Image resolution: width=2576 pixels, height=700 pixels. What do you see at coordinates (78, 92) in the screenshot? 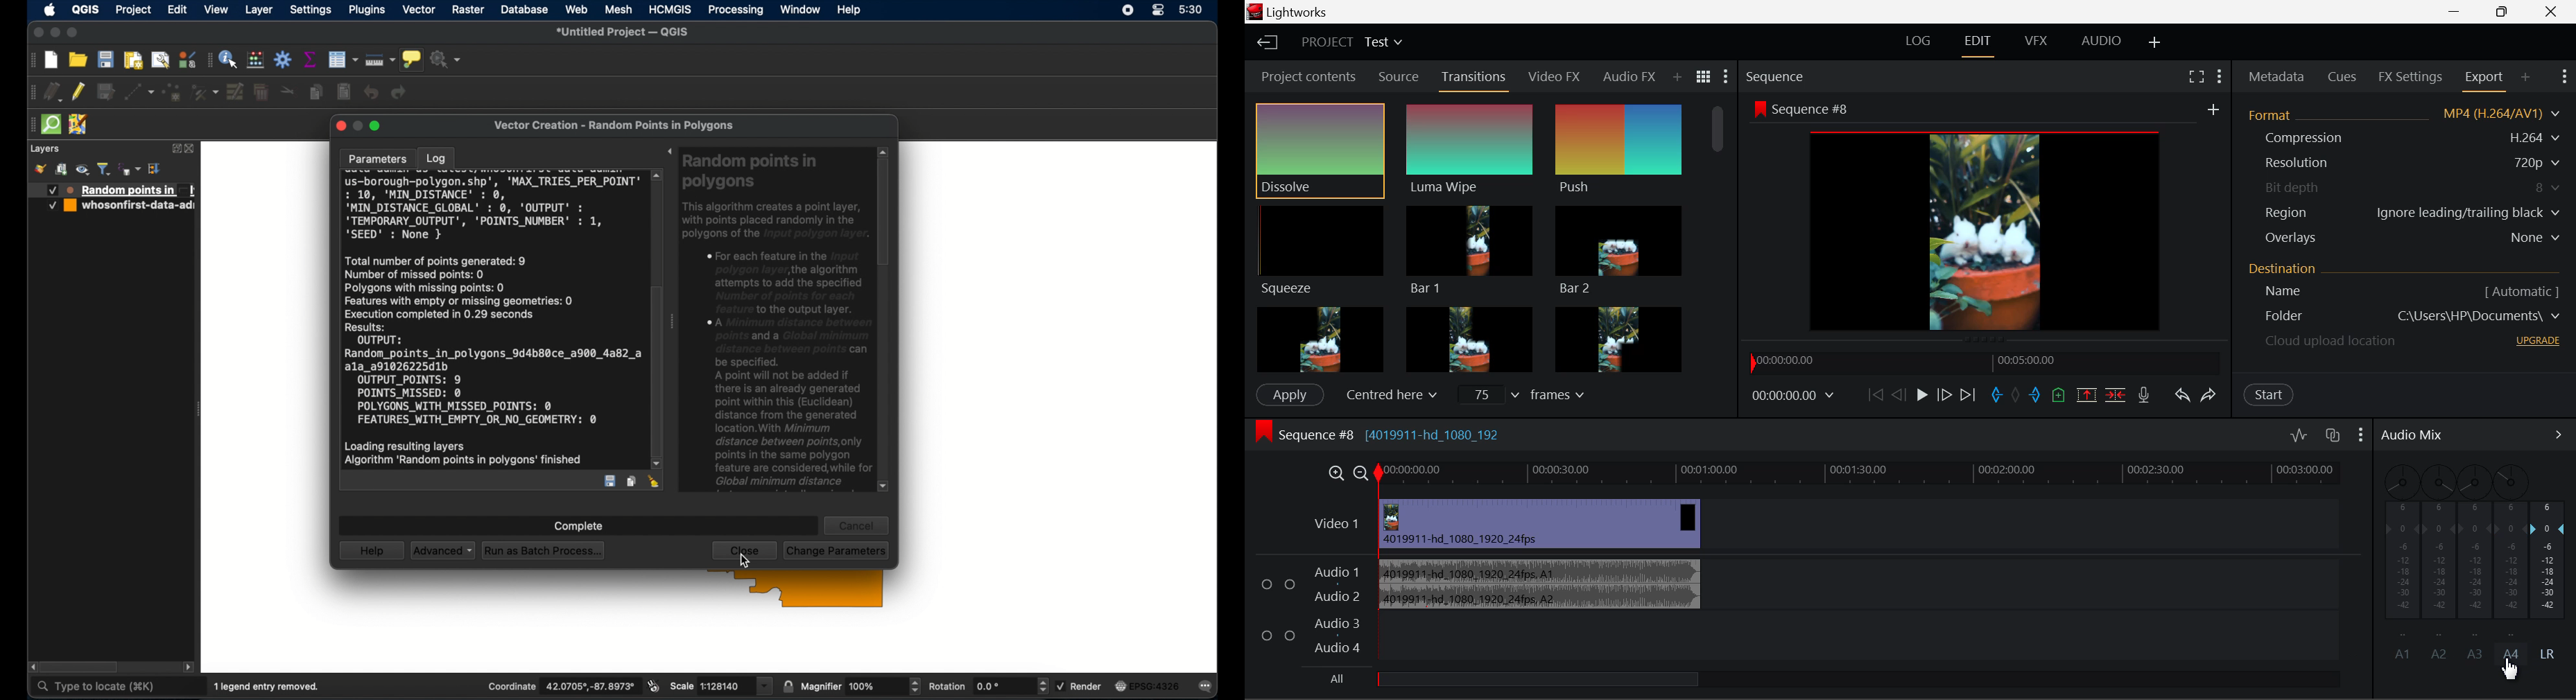
I see `toggle editing` at bounding box center [78, 92].